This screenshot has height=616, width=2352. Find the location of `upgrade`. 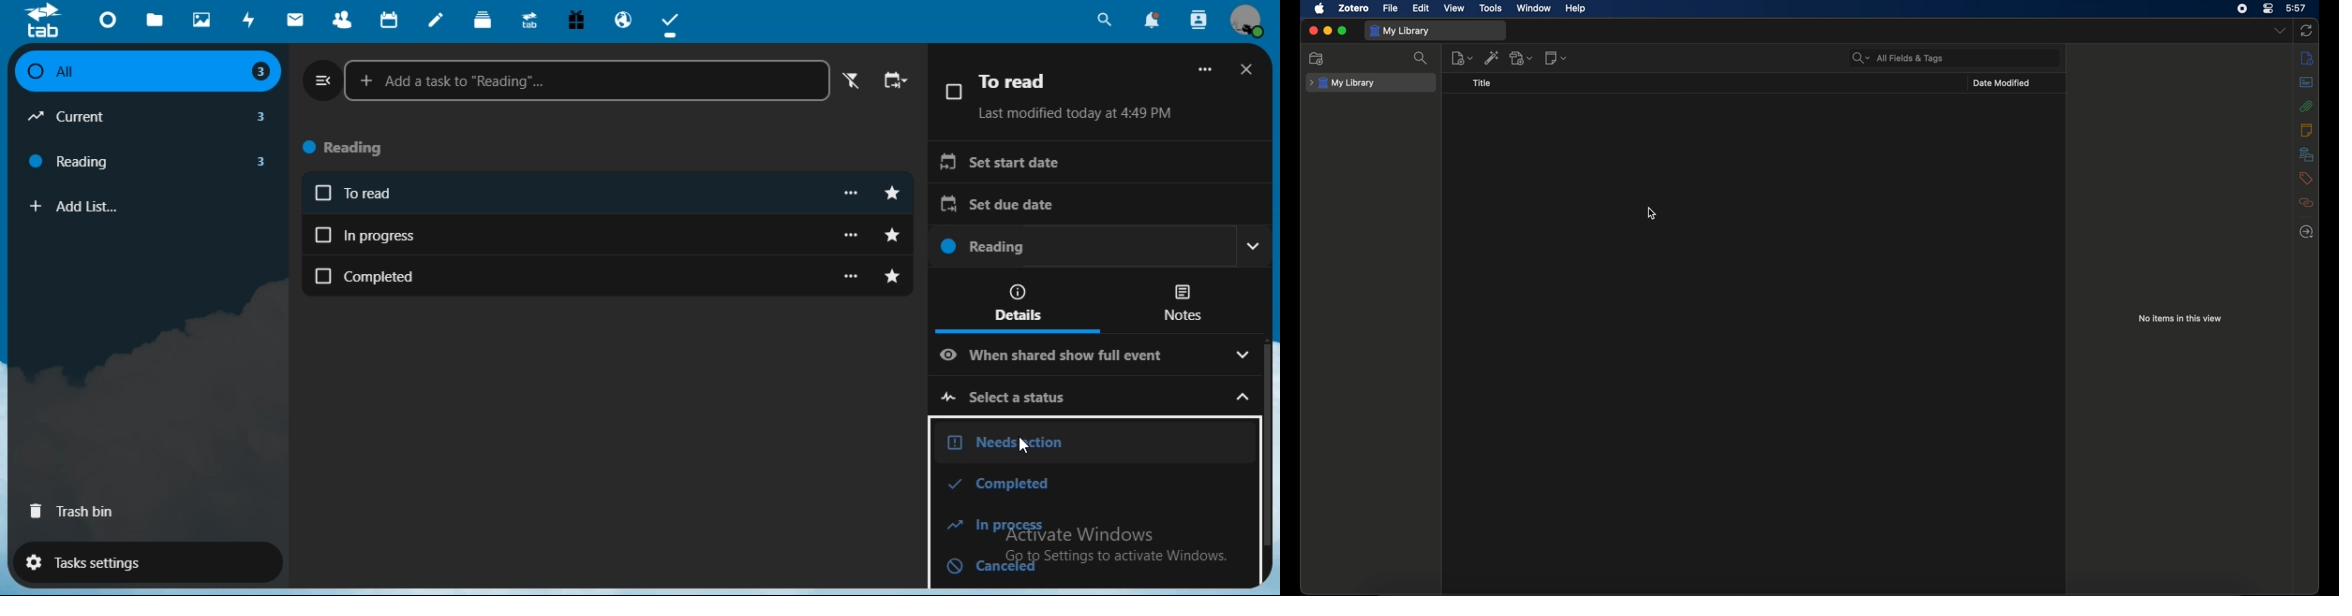

upgrade is located at coordinates (530, 20).